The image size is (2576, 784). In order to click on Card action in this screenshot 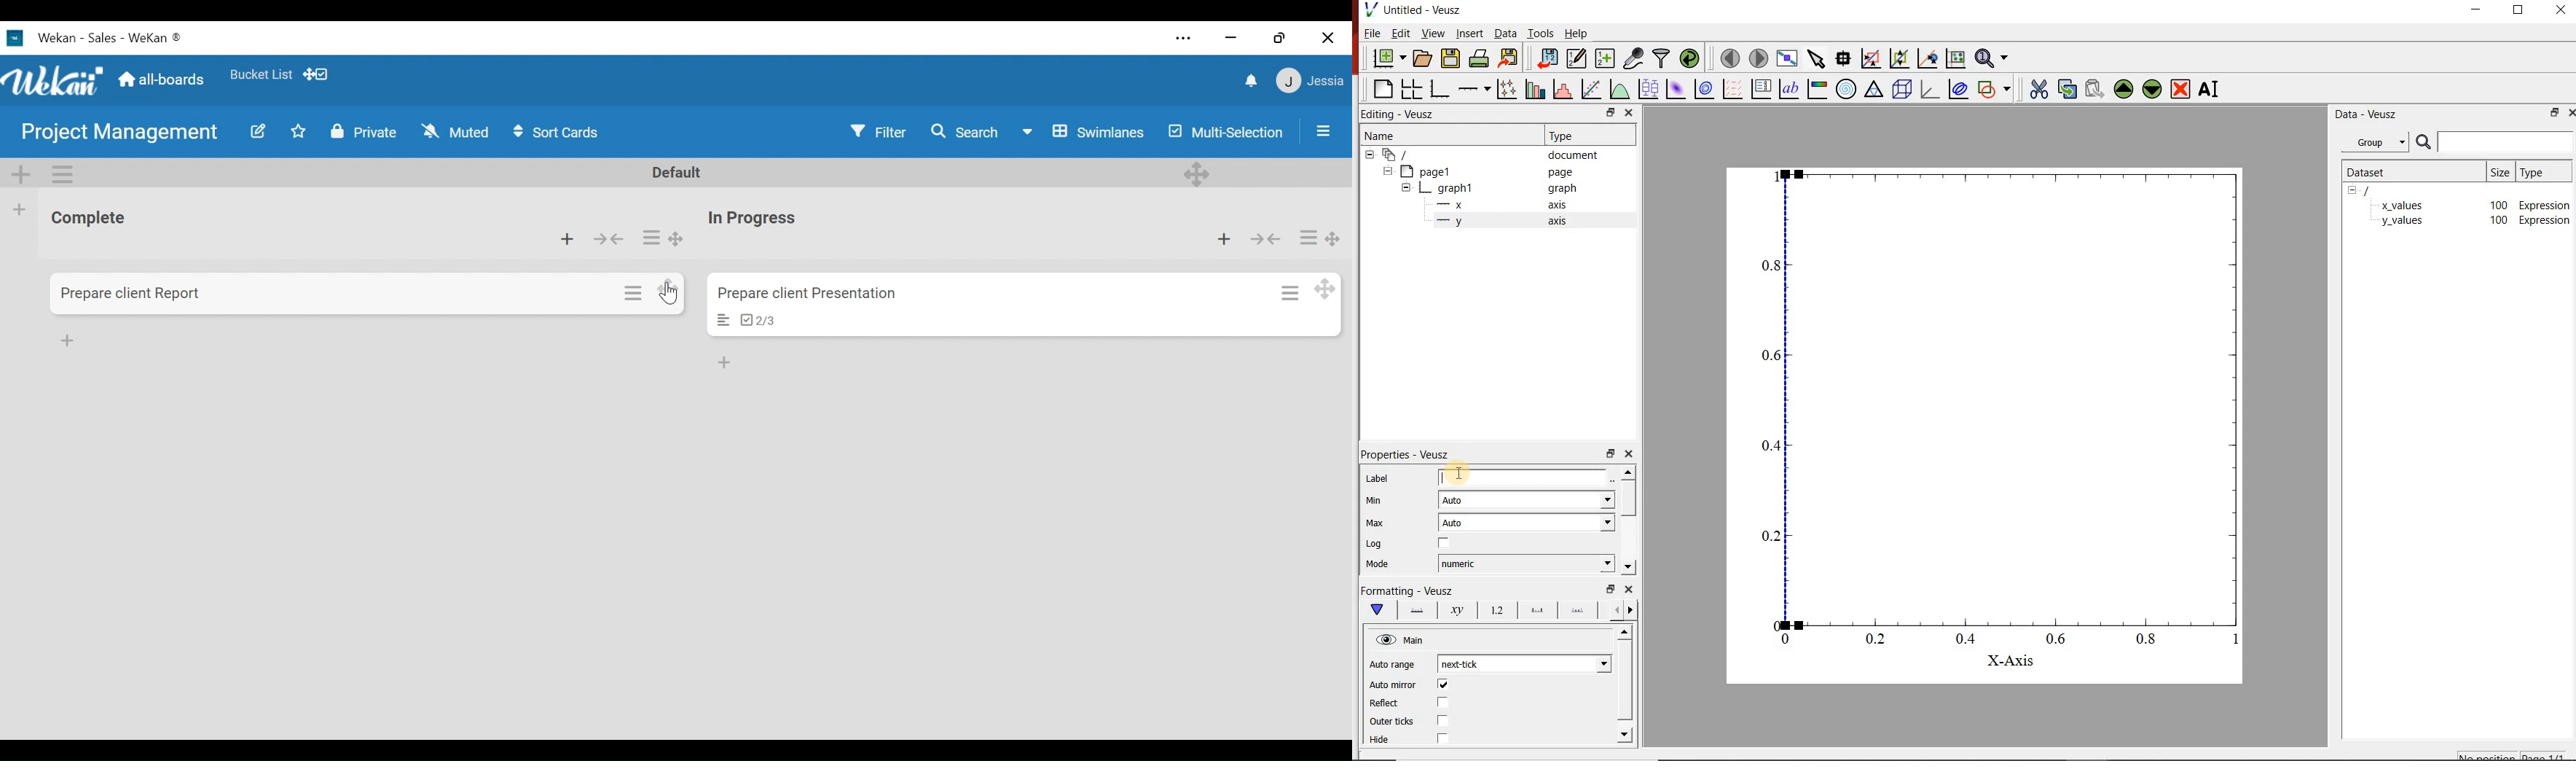, I will do `click(1286, 297)`.